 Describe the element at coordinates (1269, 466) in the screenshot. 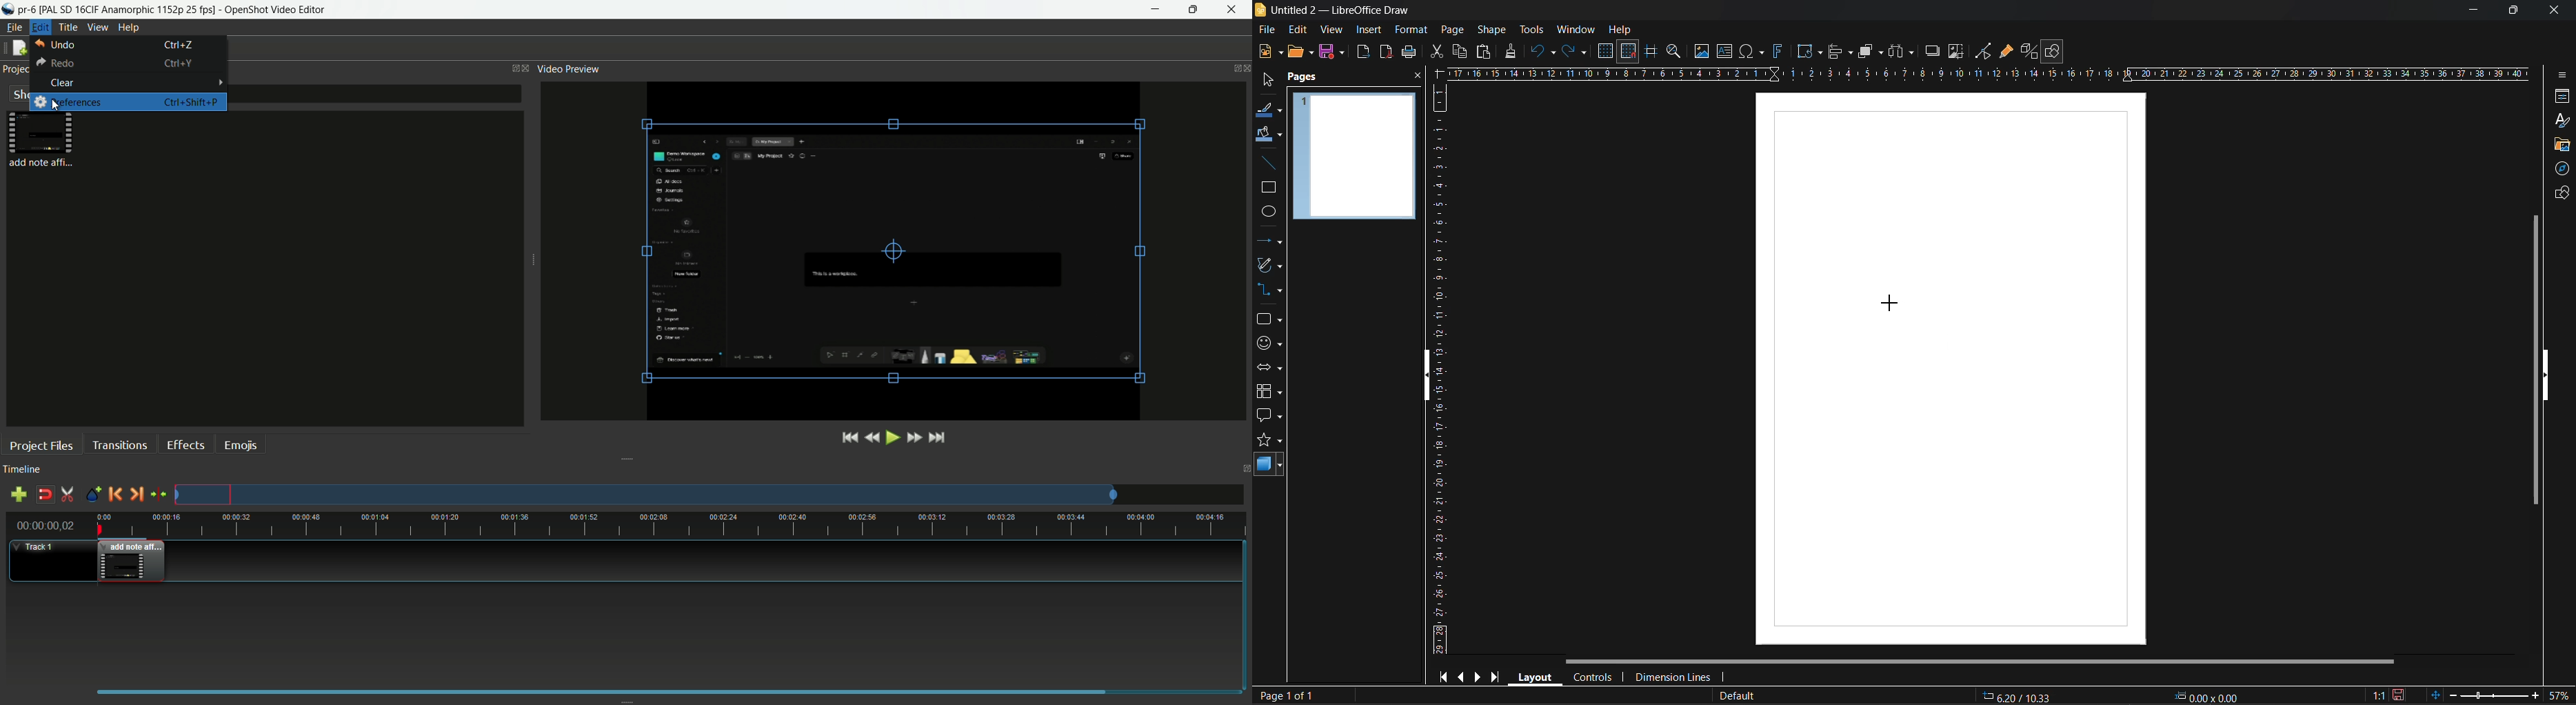

I see `3d shapes` at that location.